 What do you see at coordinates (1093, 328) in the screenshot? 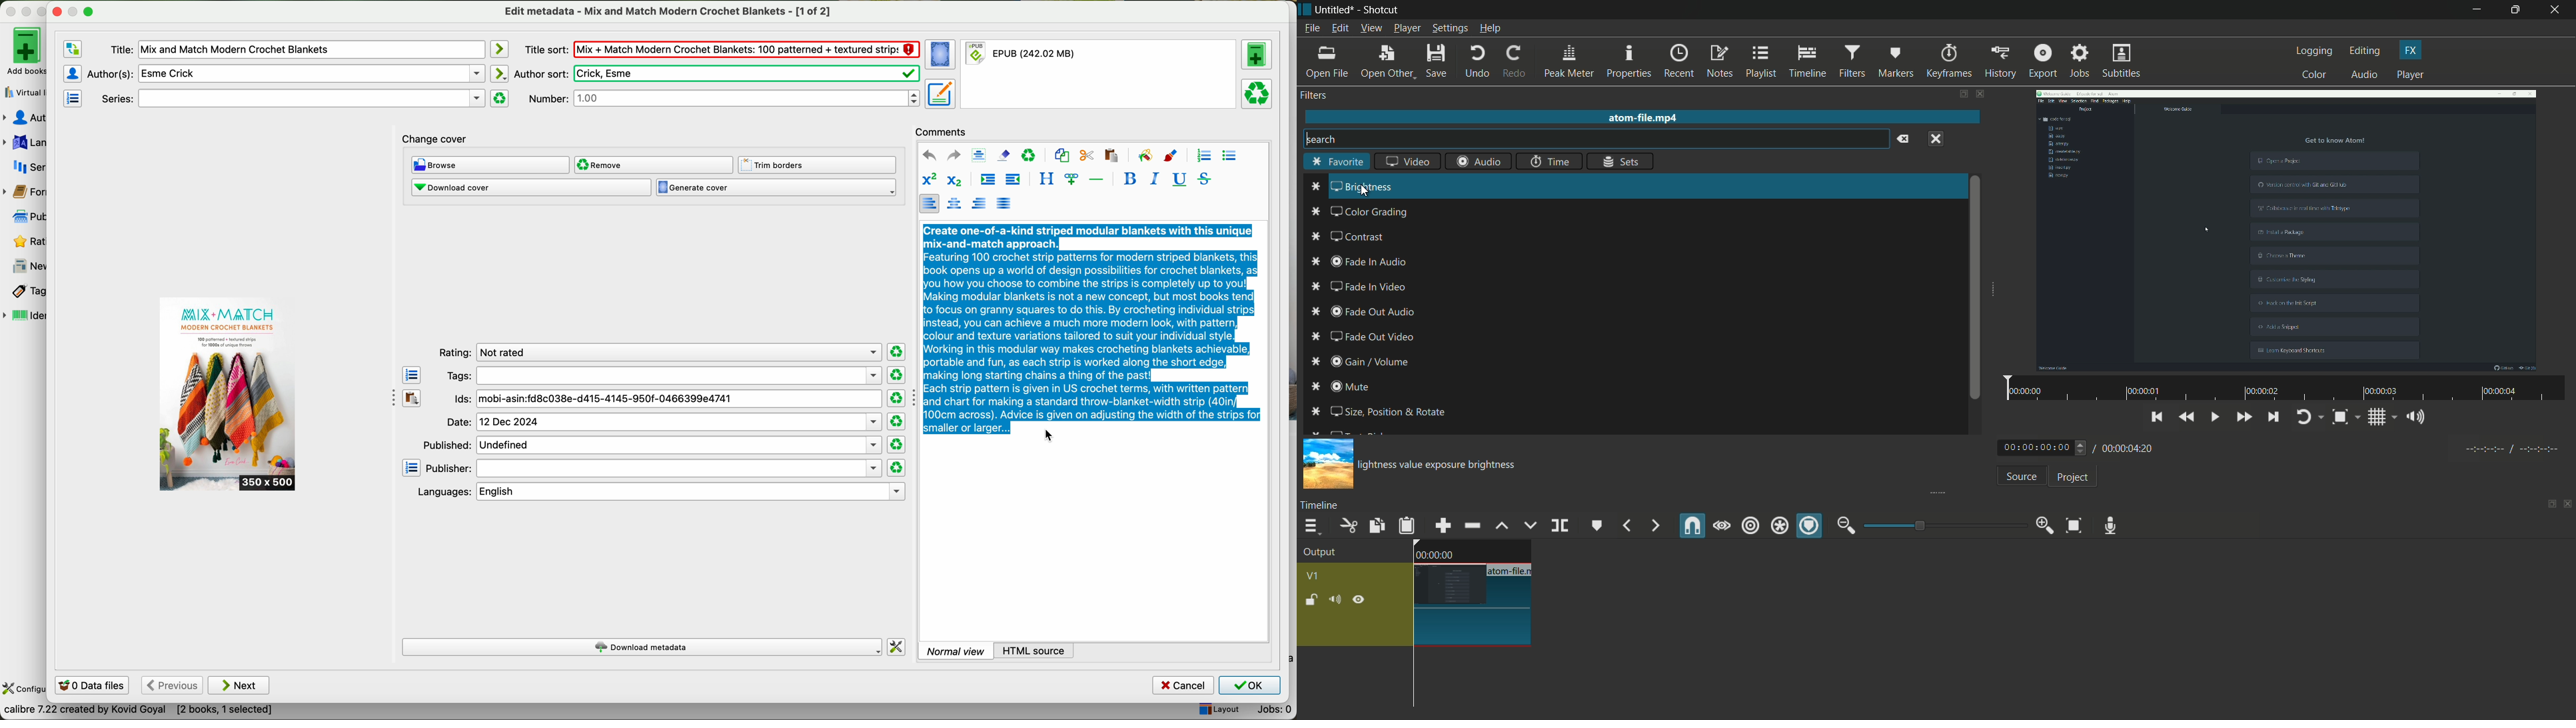
I see `selected text` at bounding box center [1093, 328].